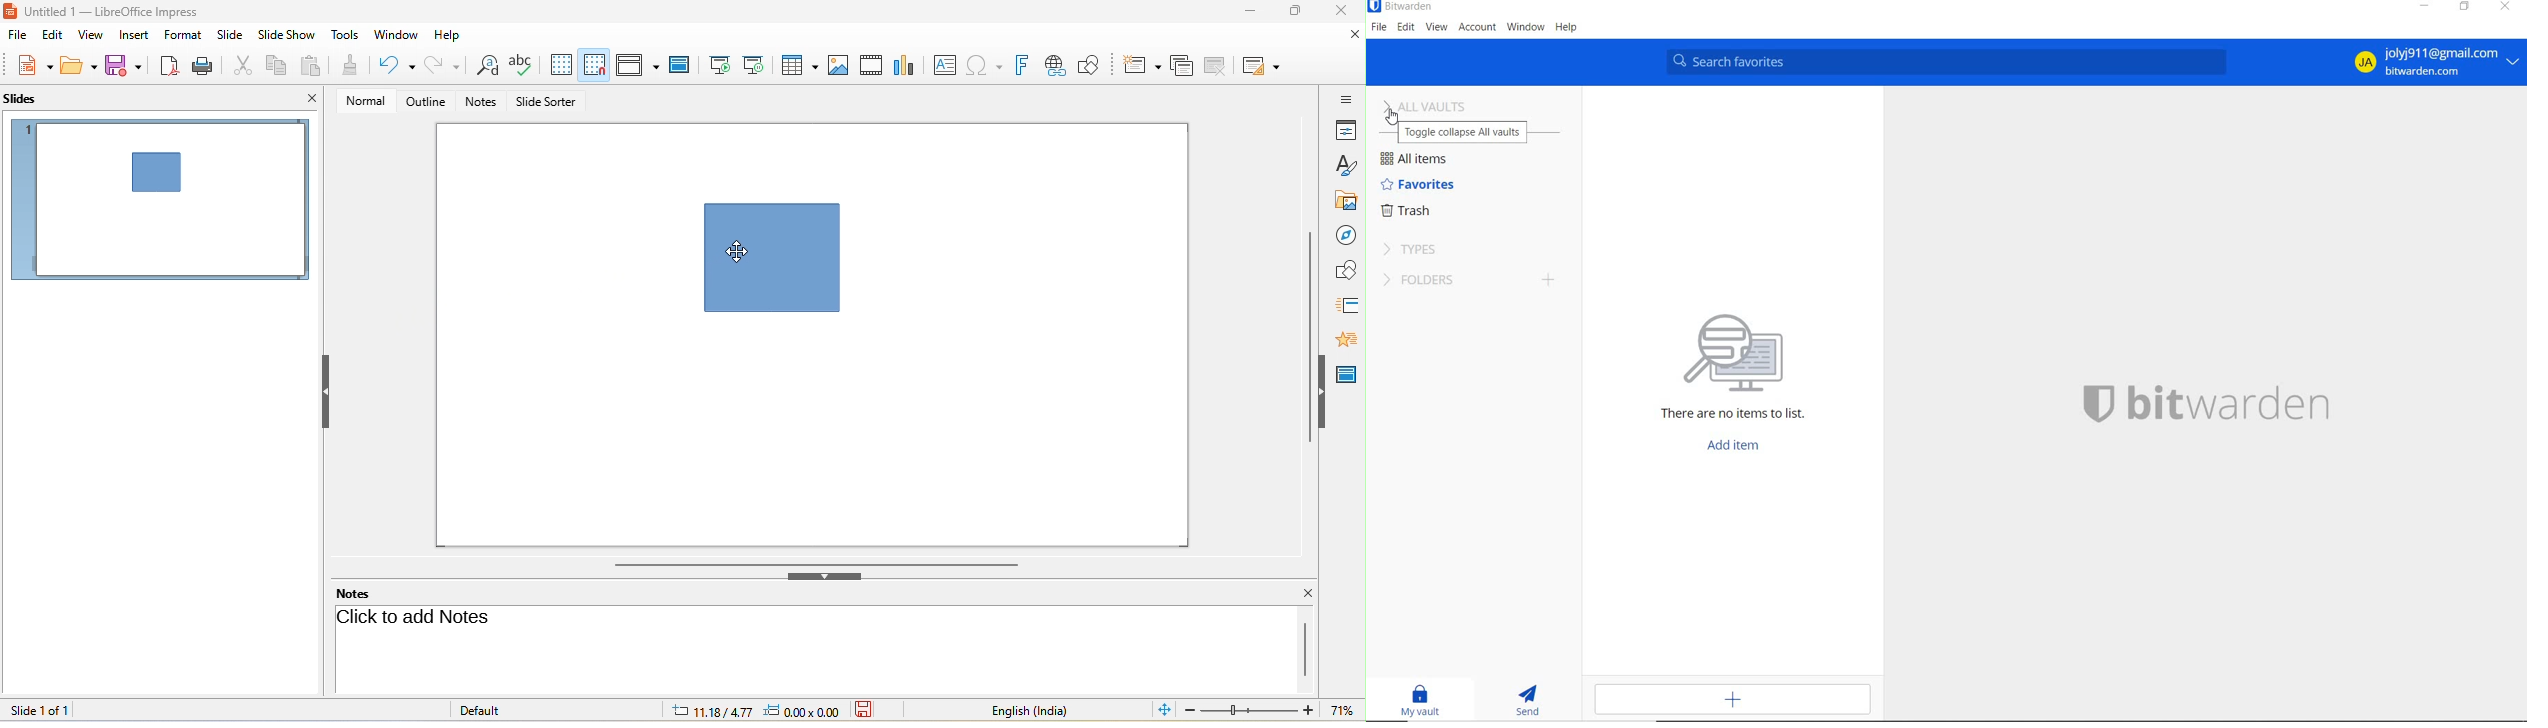  I want to click on copy, so click(279, 65).